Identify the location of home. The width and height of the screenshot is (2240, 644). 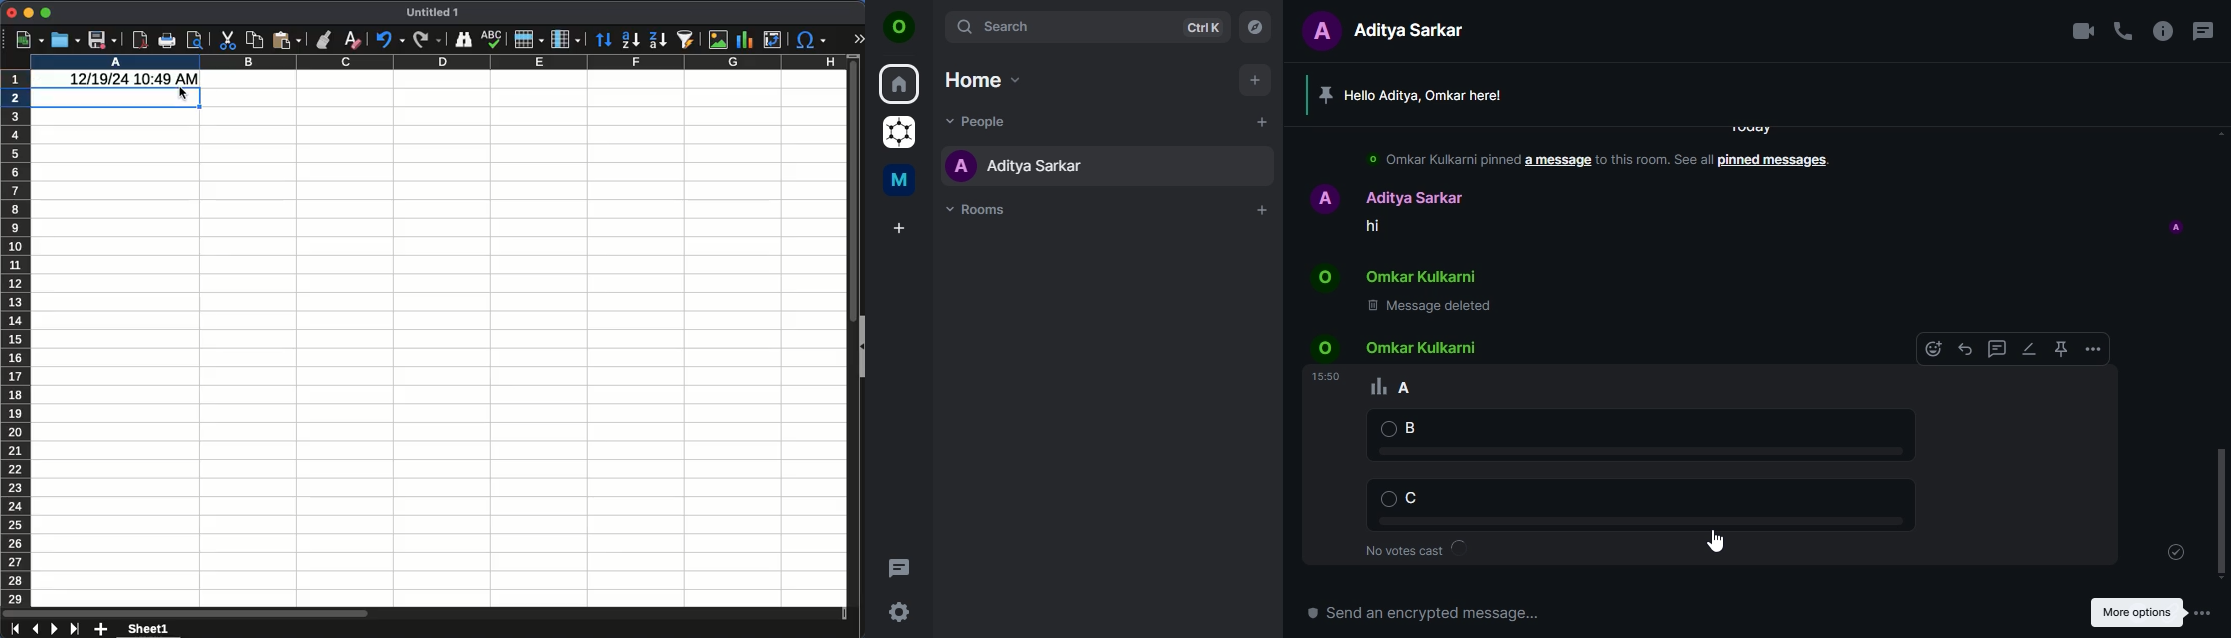
(981, 79).